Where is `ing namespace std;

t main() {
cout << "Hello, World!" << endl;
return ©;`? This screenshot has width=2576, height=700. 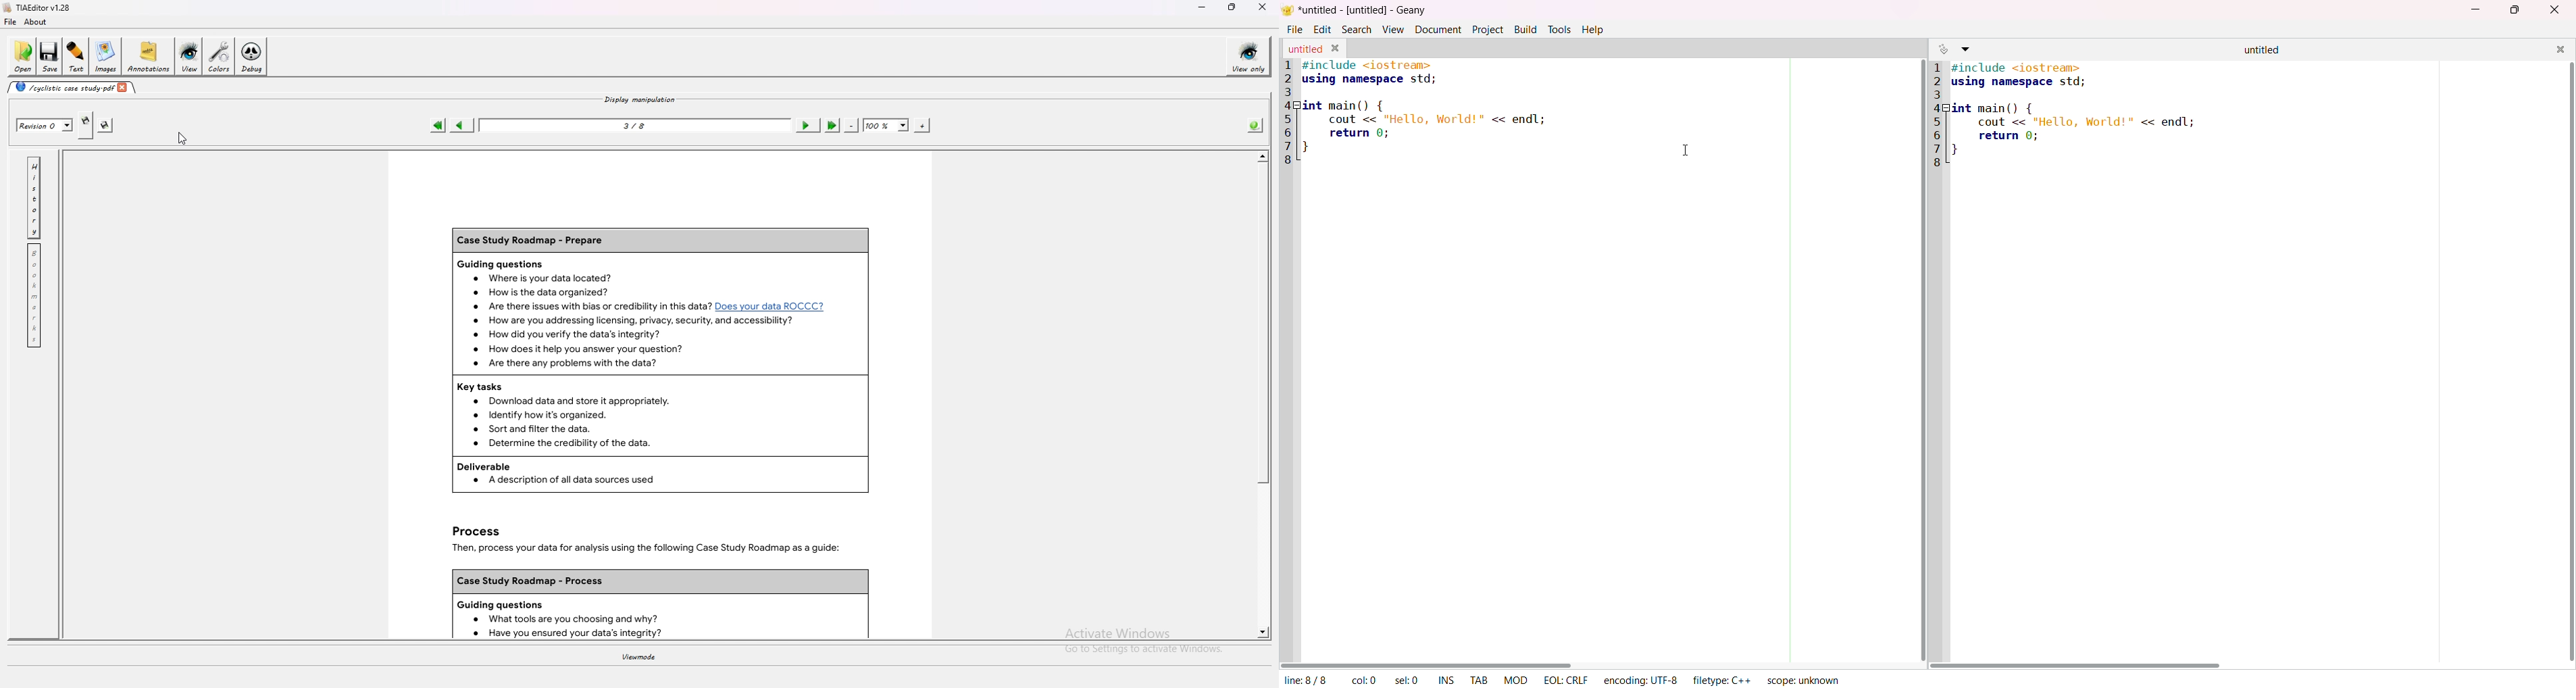 ing namespace std;

t main() {
cout << "Hello, World!" << endl;
return ©; is located at coordinates (1428, 105).